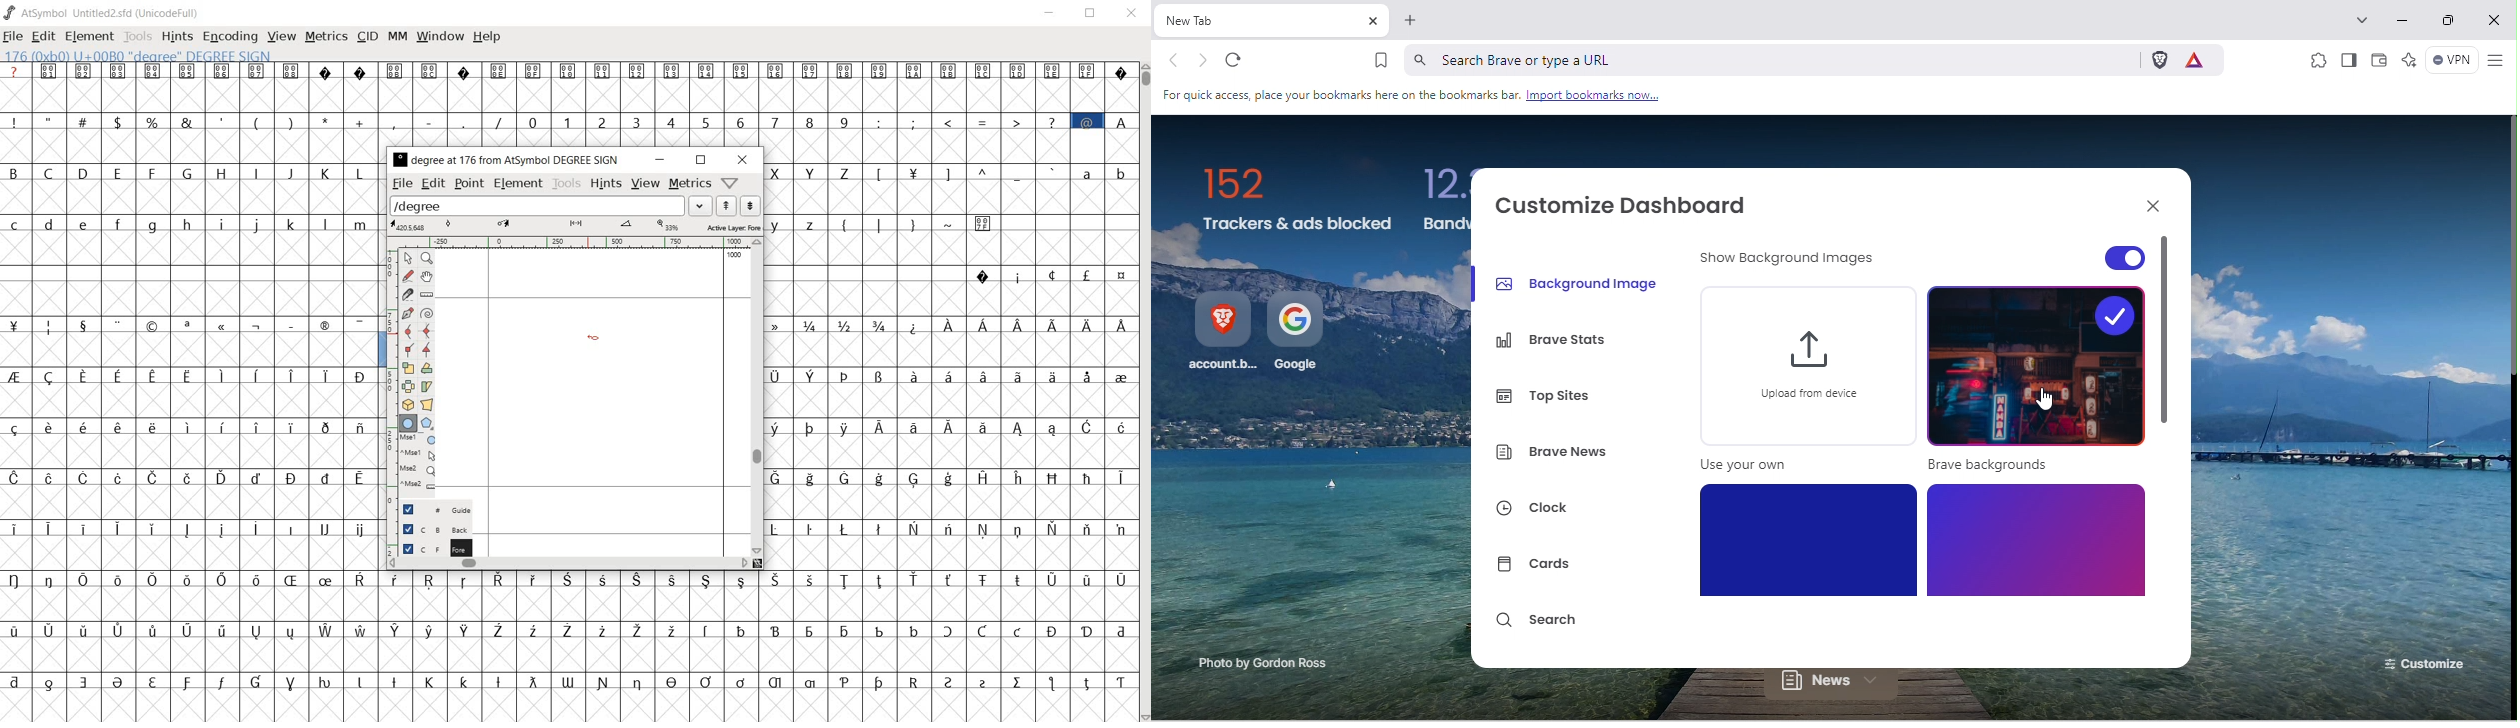  What do you see at coordinates (184, 225) in the screenshot?
I see `small letters c - m` at bounding box center [184, 225].